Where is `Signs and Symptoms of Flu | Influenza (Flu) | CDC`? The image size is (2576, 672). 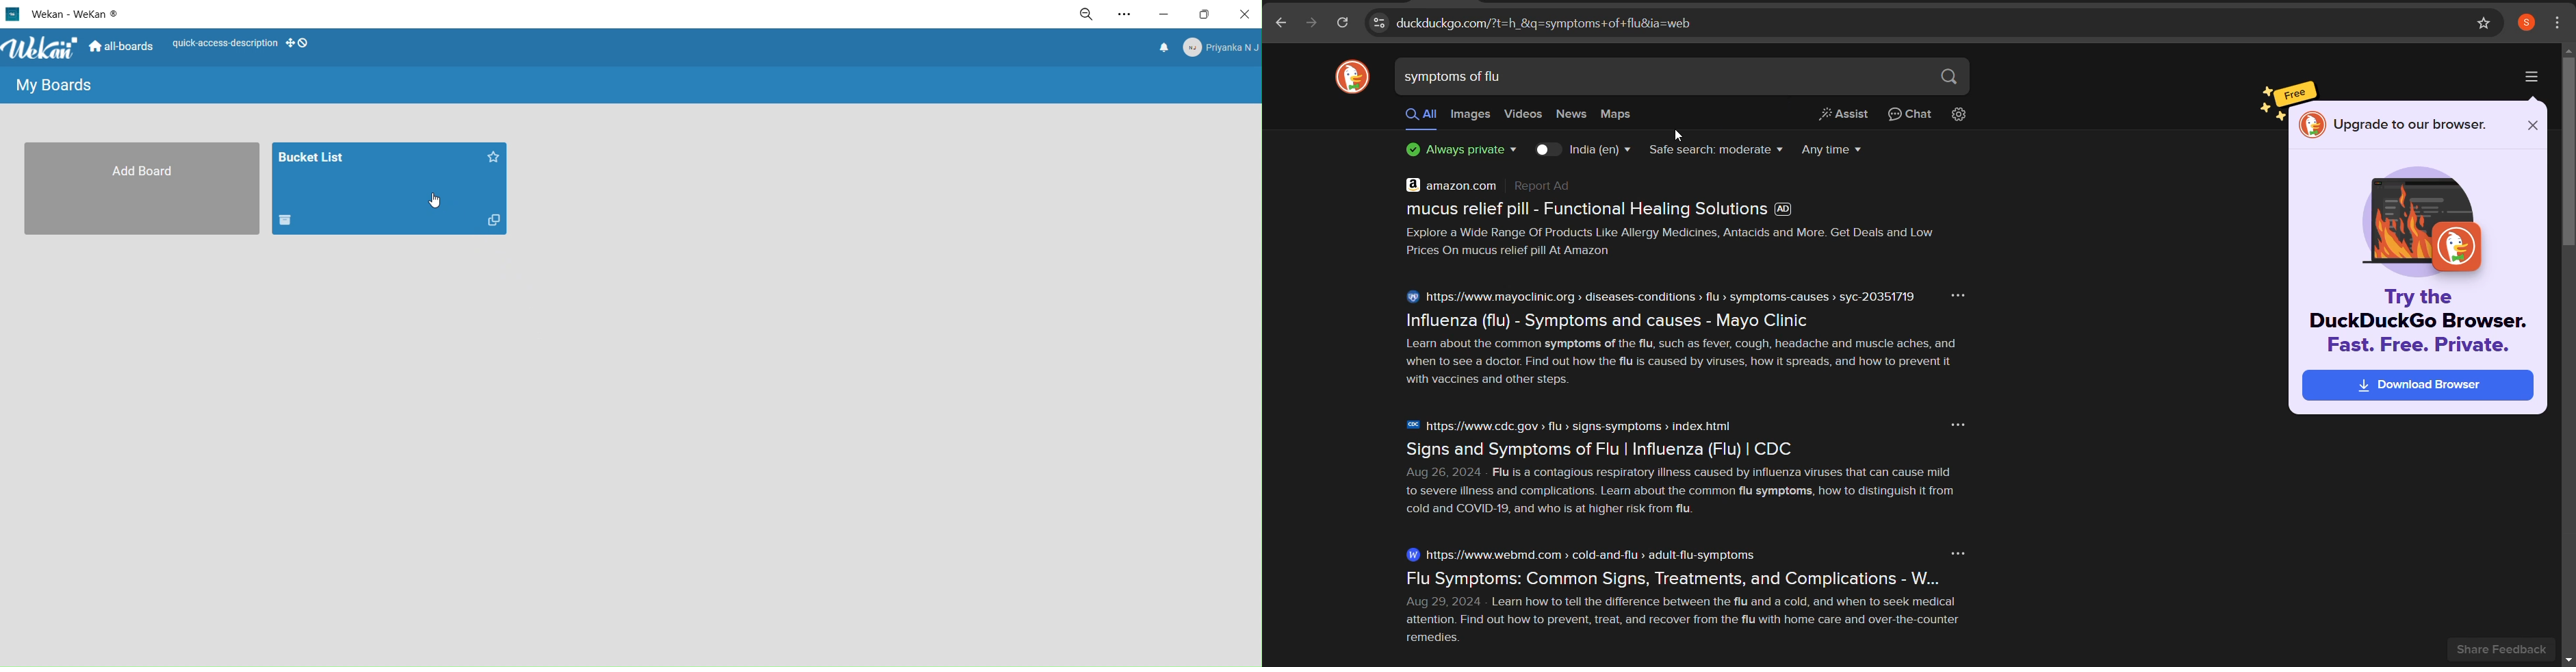 Signs and Symptoms of Flu | Influenza (Flu) | CDC is located at coordinates (1605, 450).